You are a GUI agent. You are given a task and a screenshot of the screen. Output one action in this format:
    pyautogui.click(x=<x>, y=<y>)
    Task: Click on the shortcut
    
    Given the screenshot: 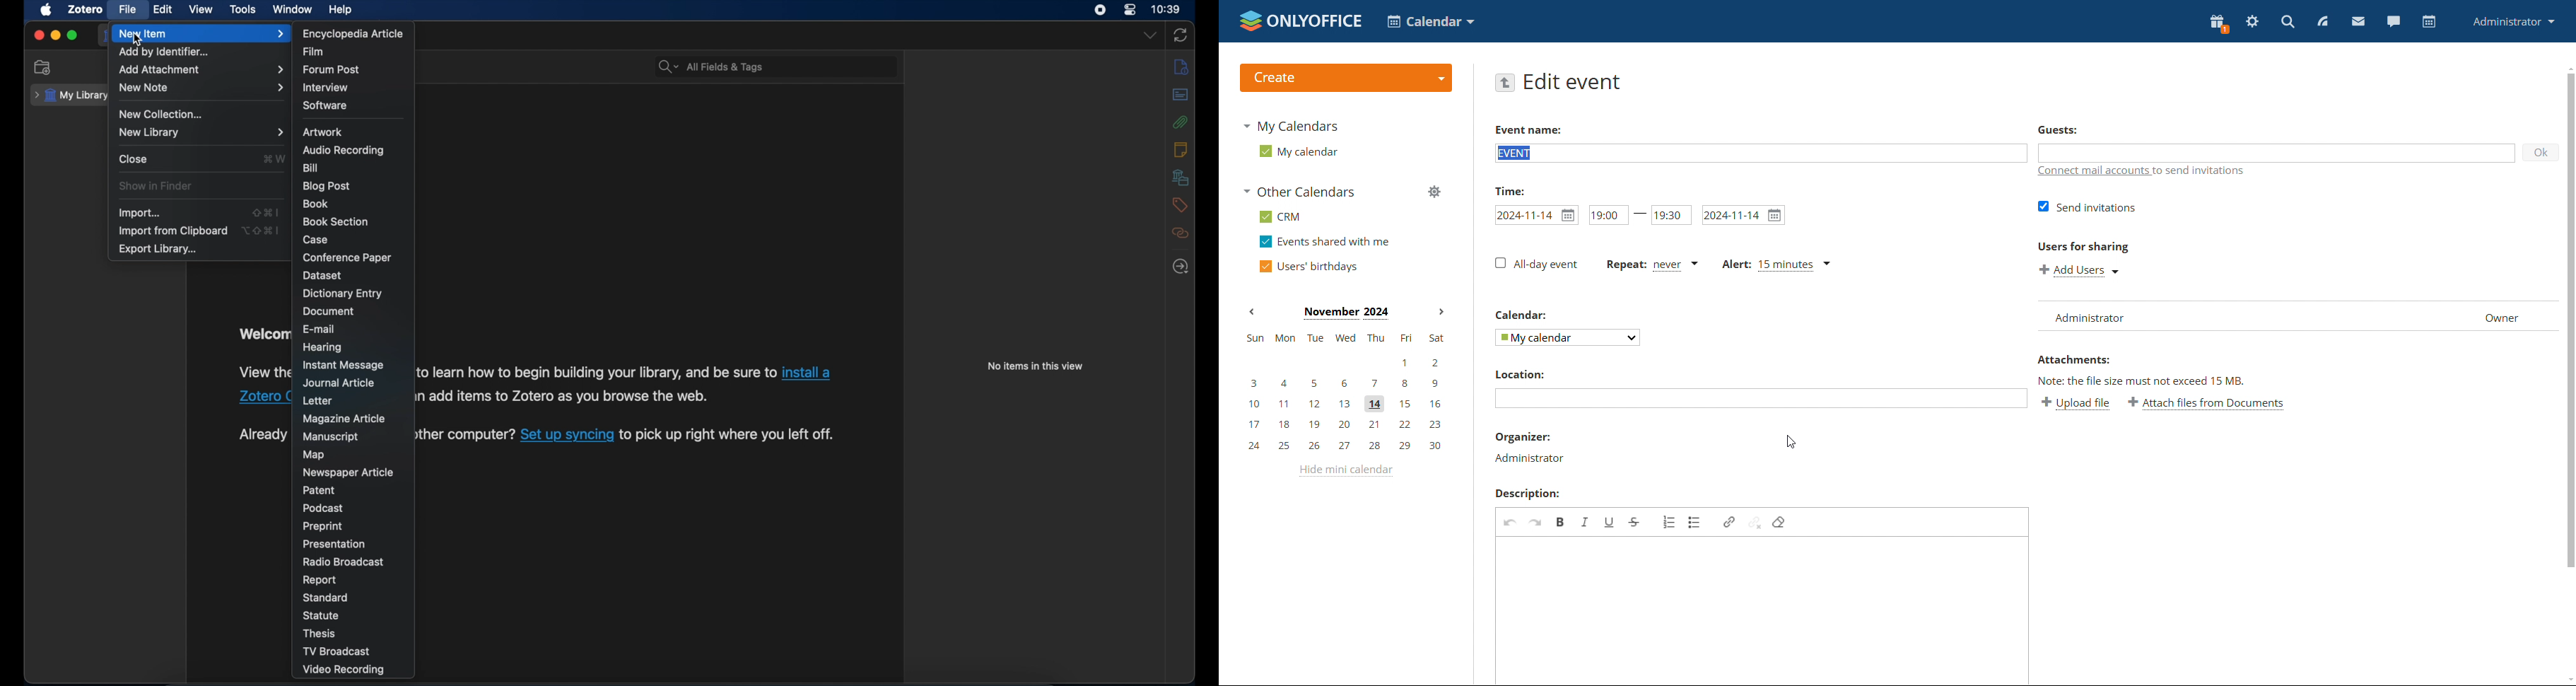 What is the action you would take?
    pyautogui.click(x=266, y=213)
    